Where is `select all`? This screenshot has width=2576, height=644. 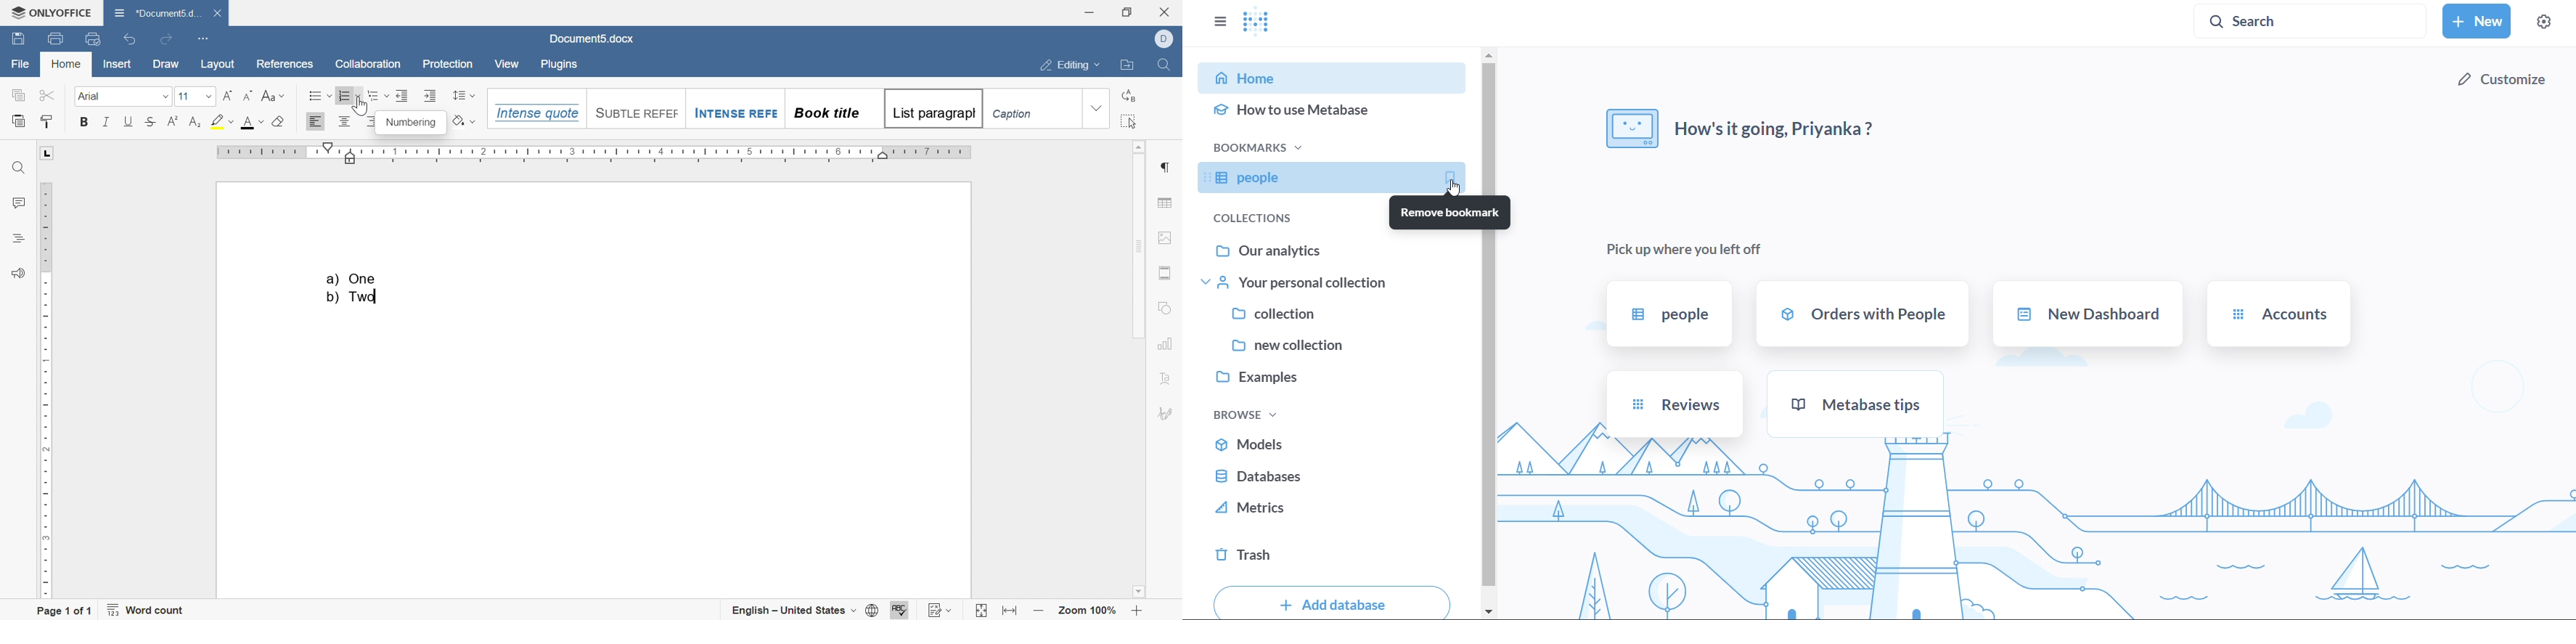
select all is located at coordinates (1130, 120).